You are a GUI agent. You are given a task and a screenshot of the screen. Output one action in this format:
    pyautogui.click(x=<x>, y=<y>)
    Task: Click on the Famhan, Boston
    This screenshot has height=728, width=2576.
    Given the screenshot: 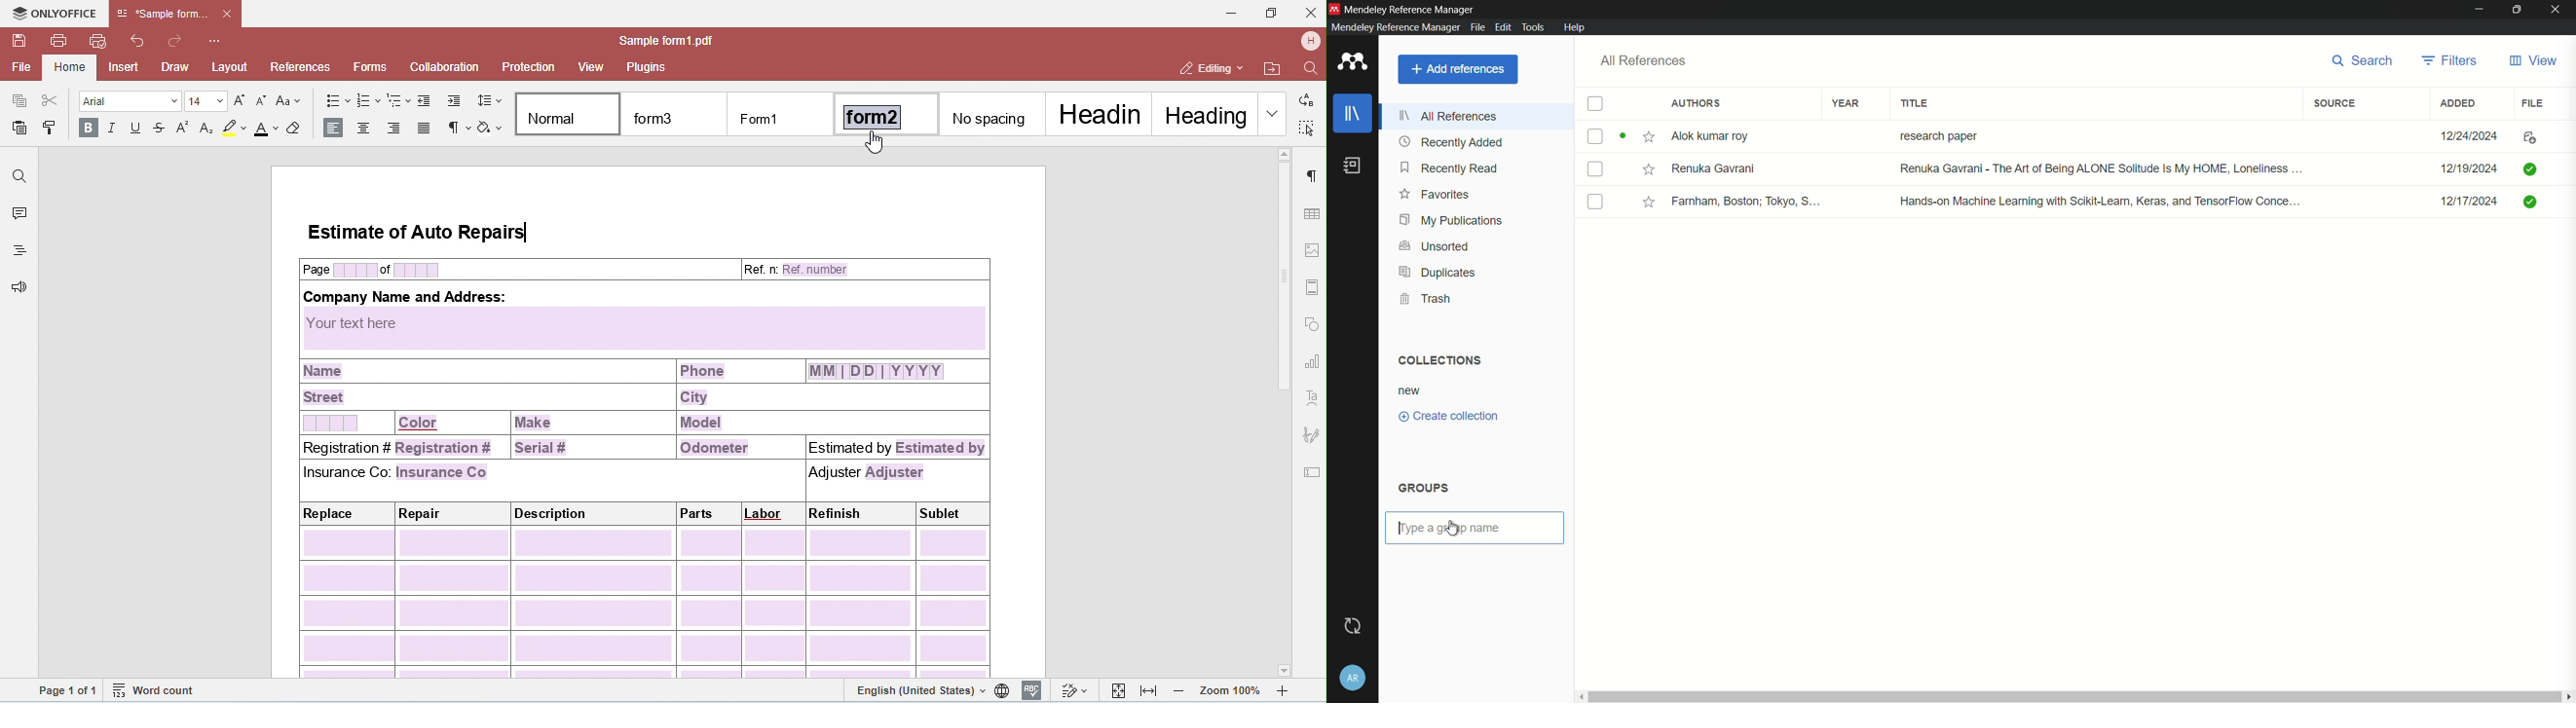 What is the action you would take?
    pyautogui.click(x=1748, y=203)
    